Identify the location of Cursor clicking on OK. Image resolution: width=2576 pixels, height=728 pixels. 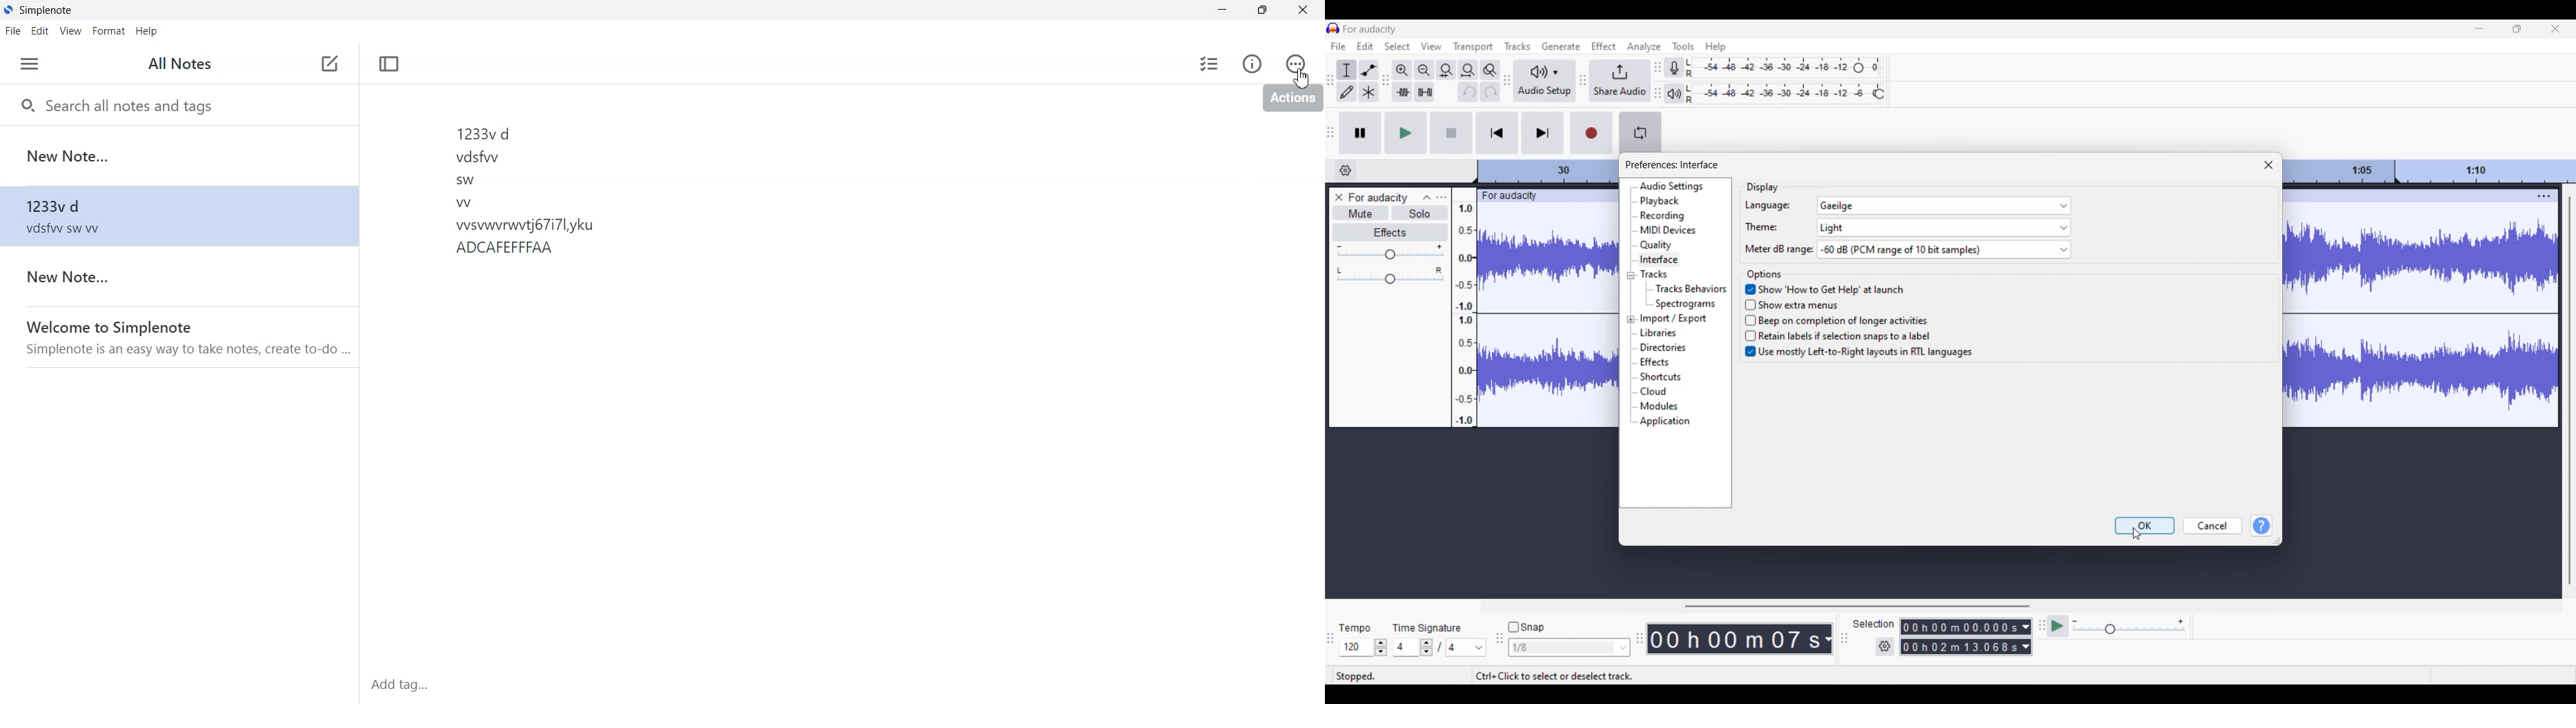
(2138, 534).